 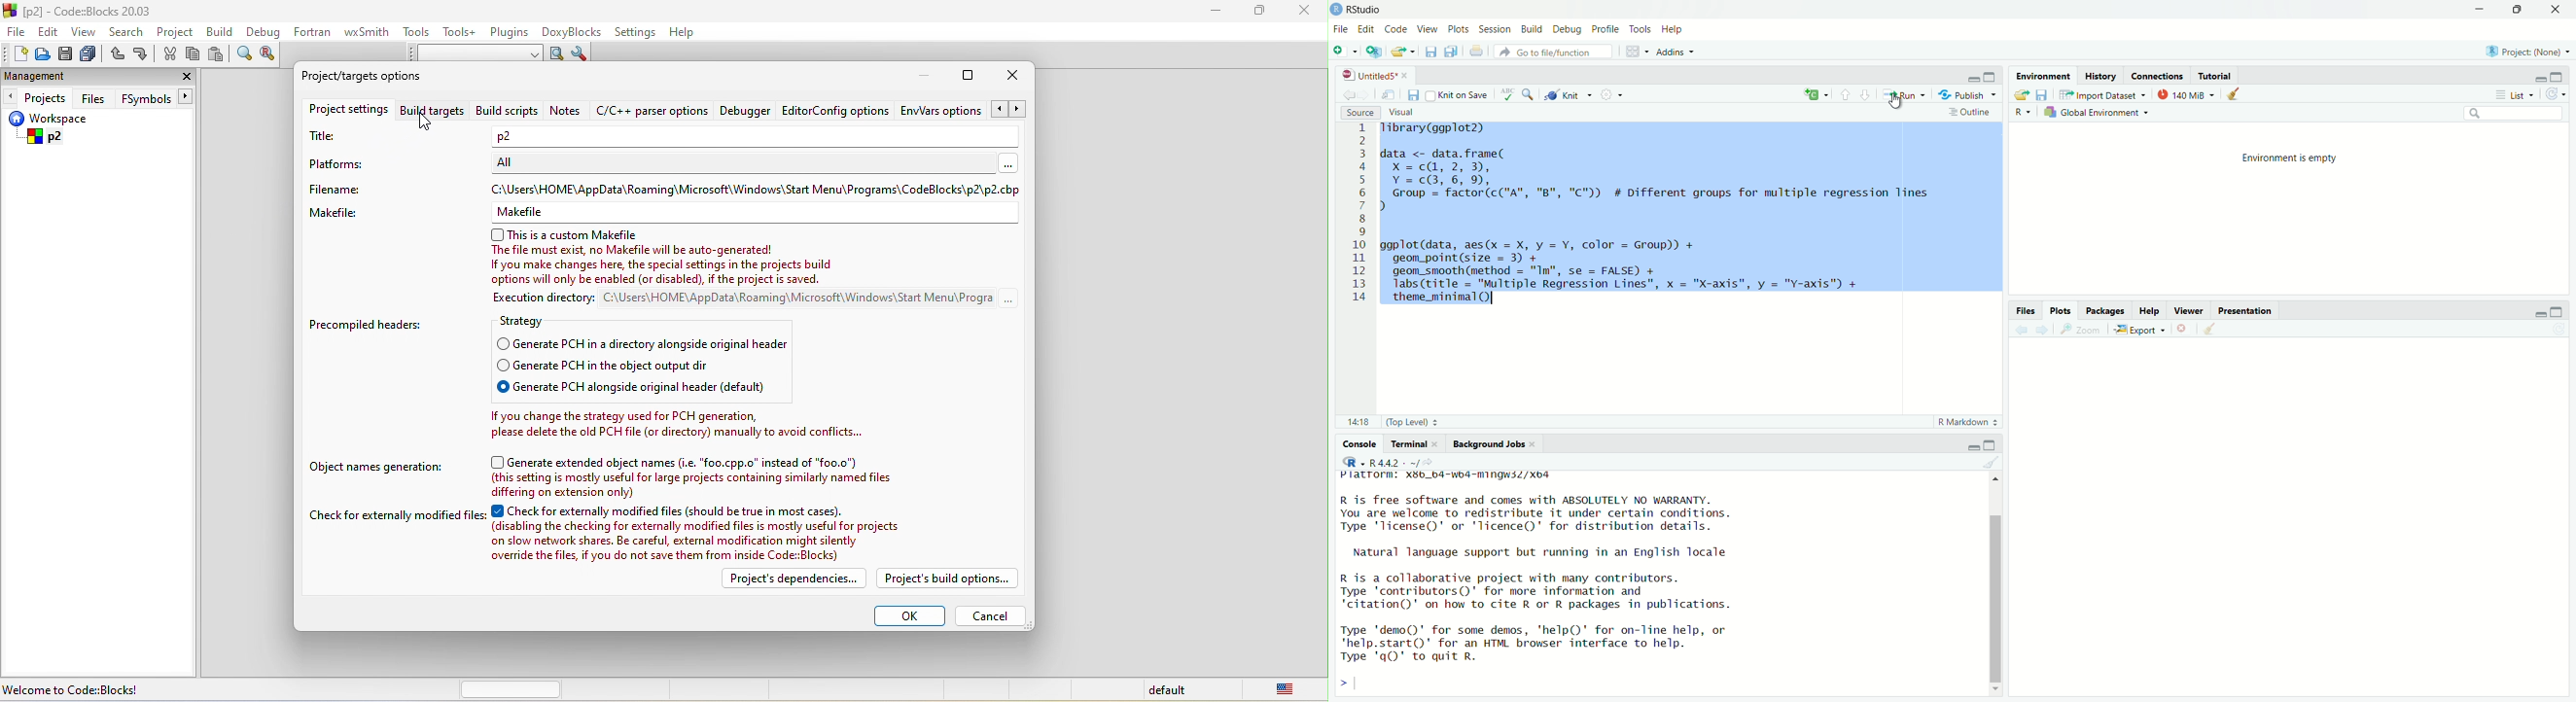 What do you see at coordinates (643, 344) in the screenshot?
I see `generate pch in a directory alongside original header` at bounding box center [643, 344].